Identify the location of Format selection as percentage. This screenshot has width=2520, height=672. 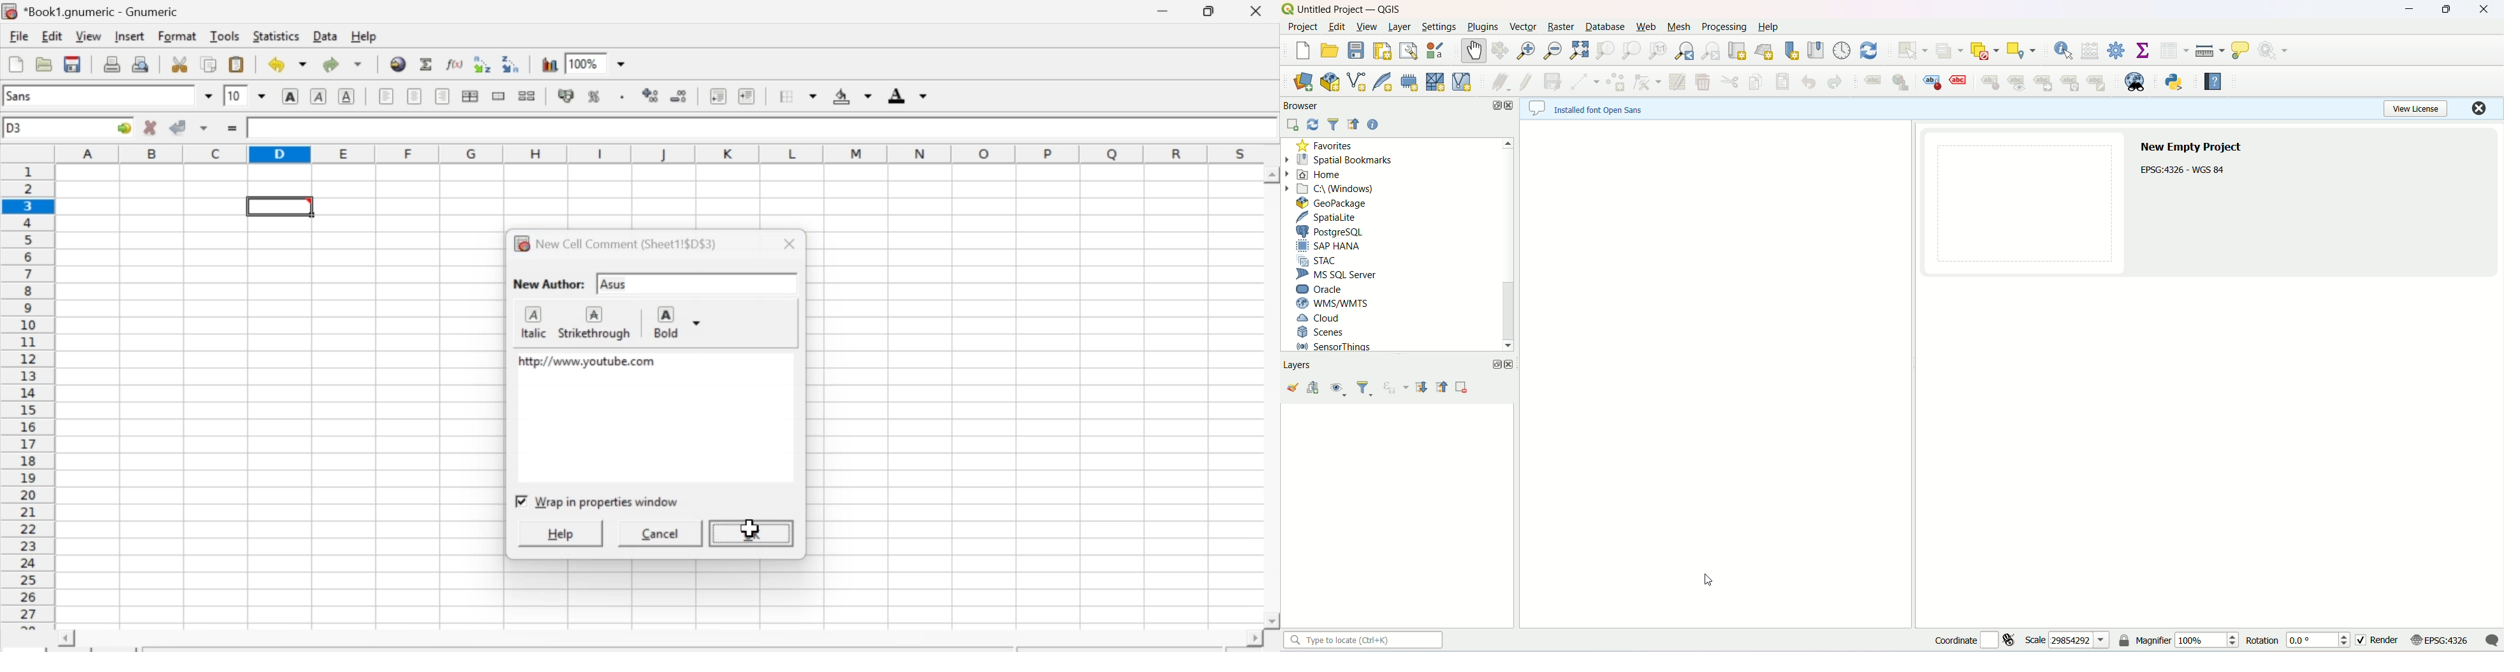
(594, 95).